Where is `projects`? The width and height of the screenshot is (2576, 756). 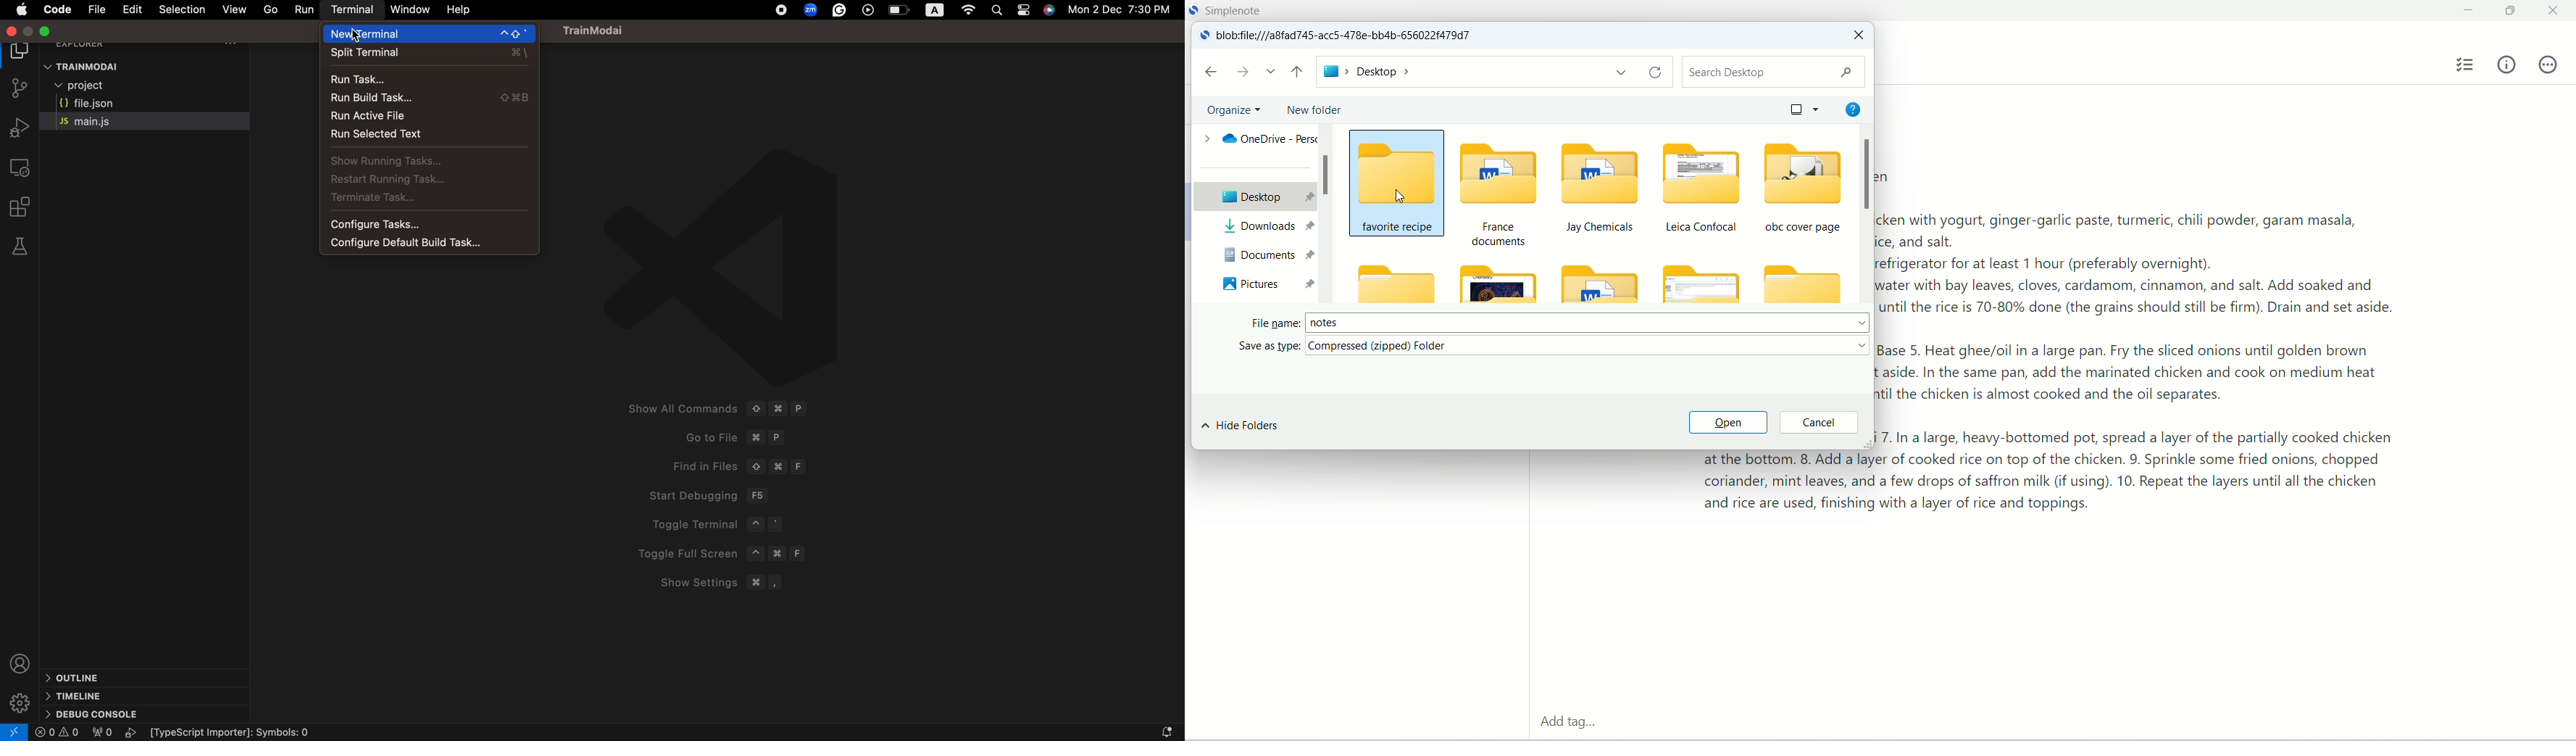 projects is located at coordinates (110, 87).